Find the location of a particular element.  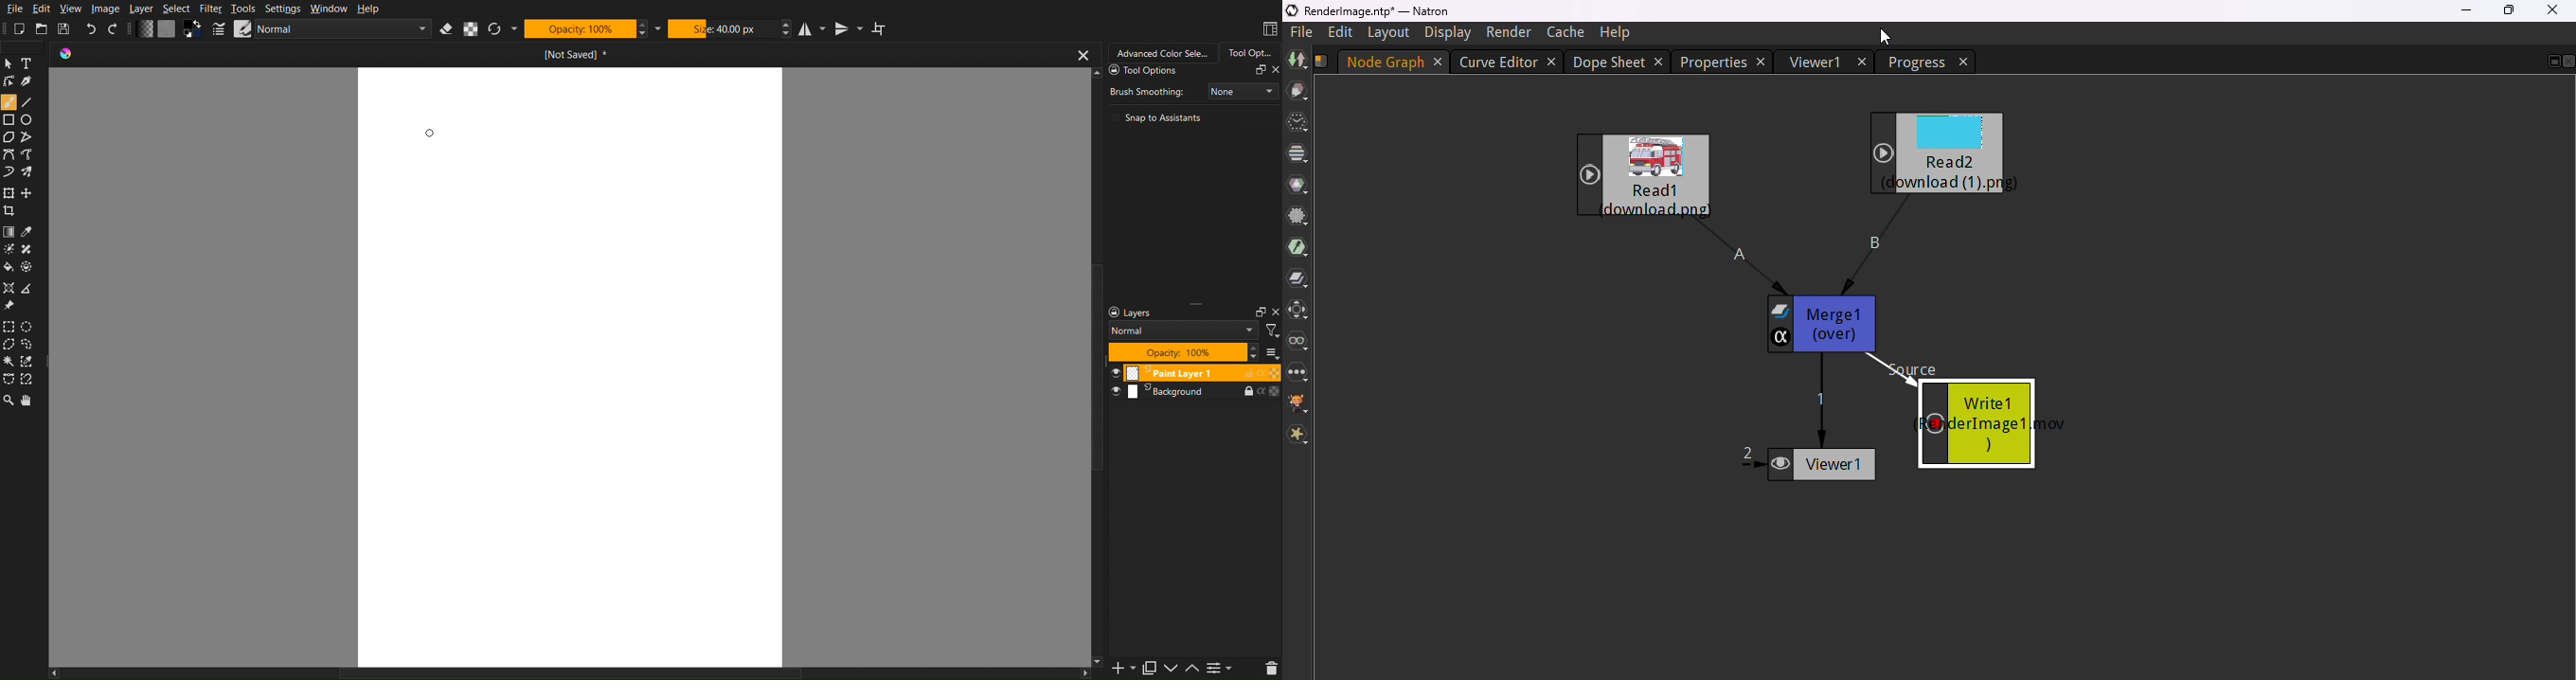

Tool Options is located at coordinates (1172, 71).